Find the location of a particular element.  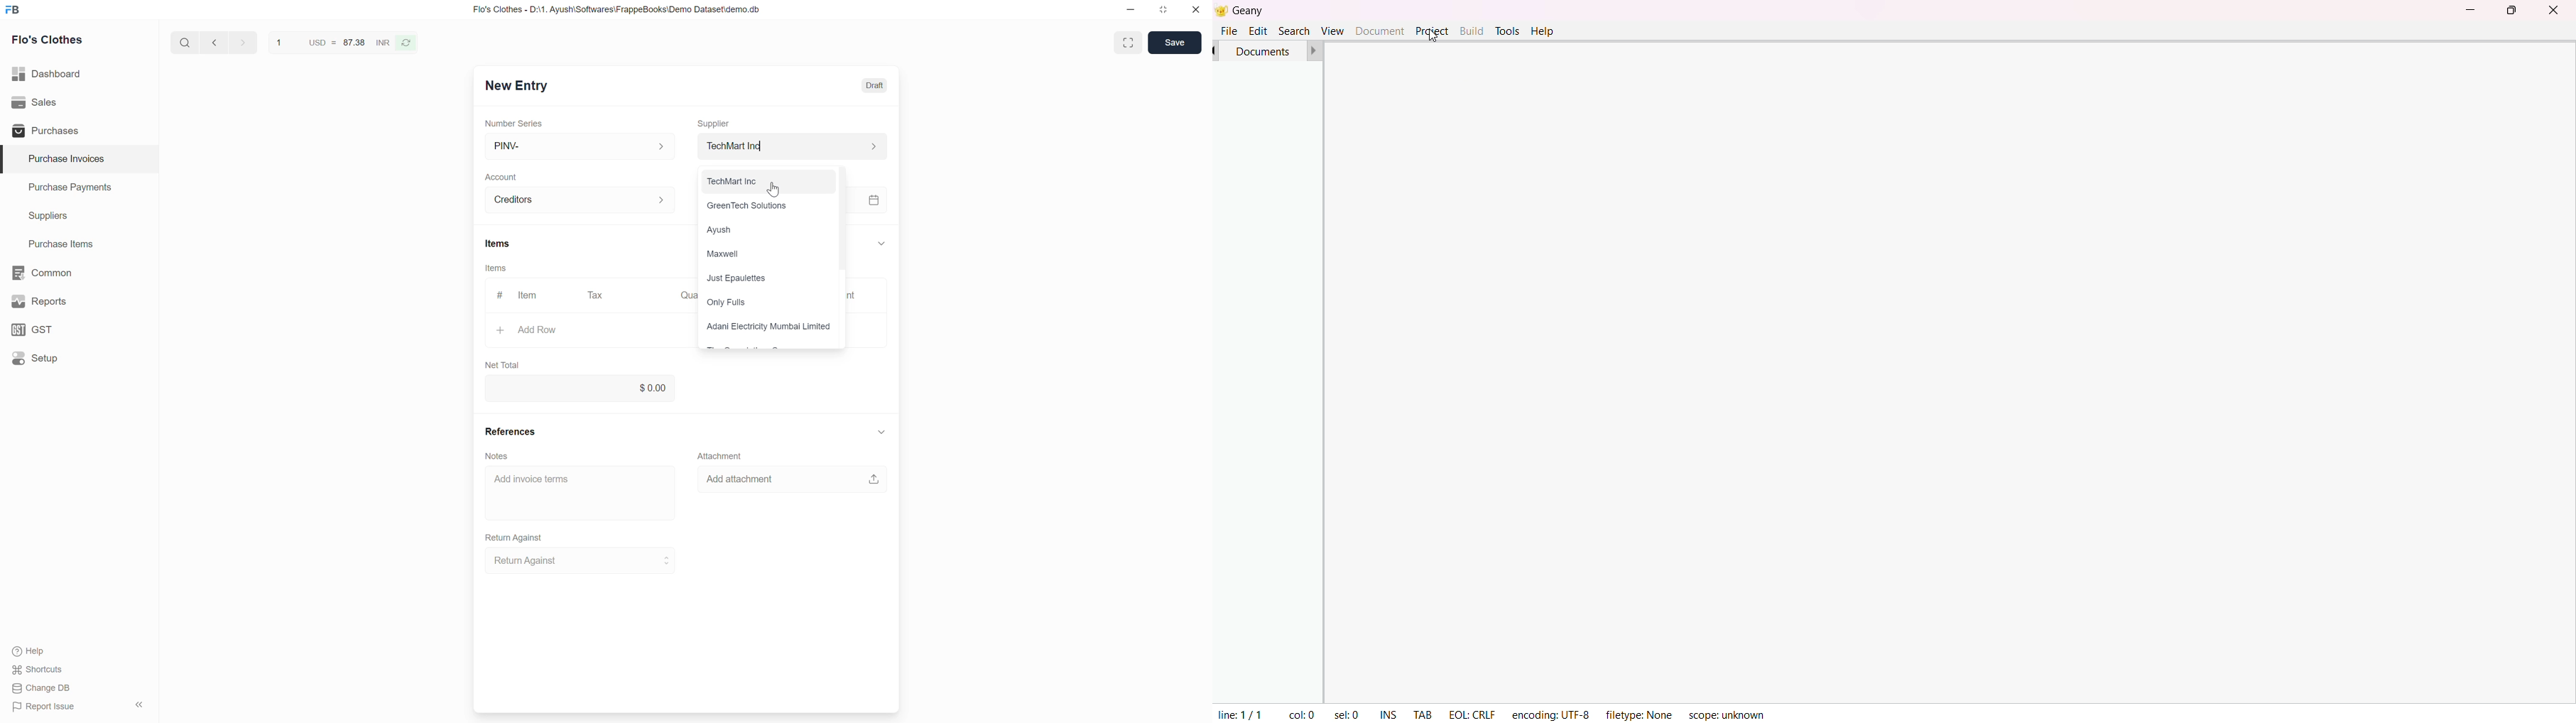

Purchase Invoices is located at coordinates (60, 159).